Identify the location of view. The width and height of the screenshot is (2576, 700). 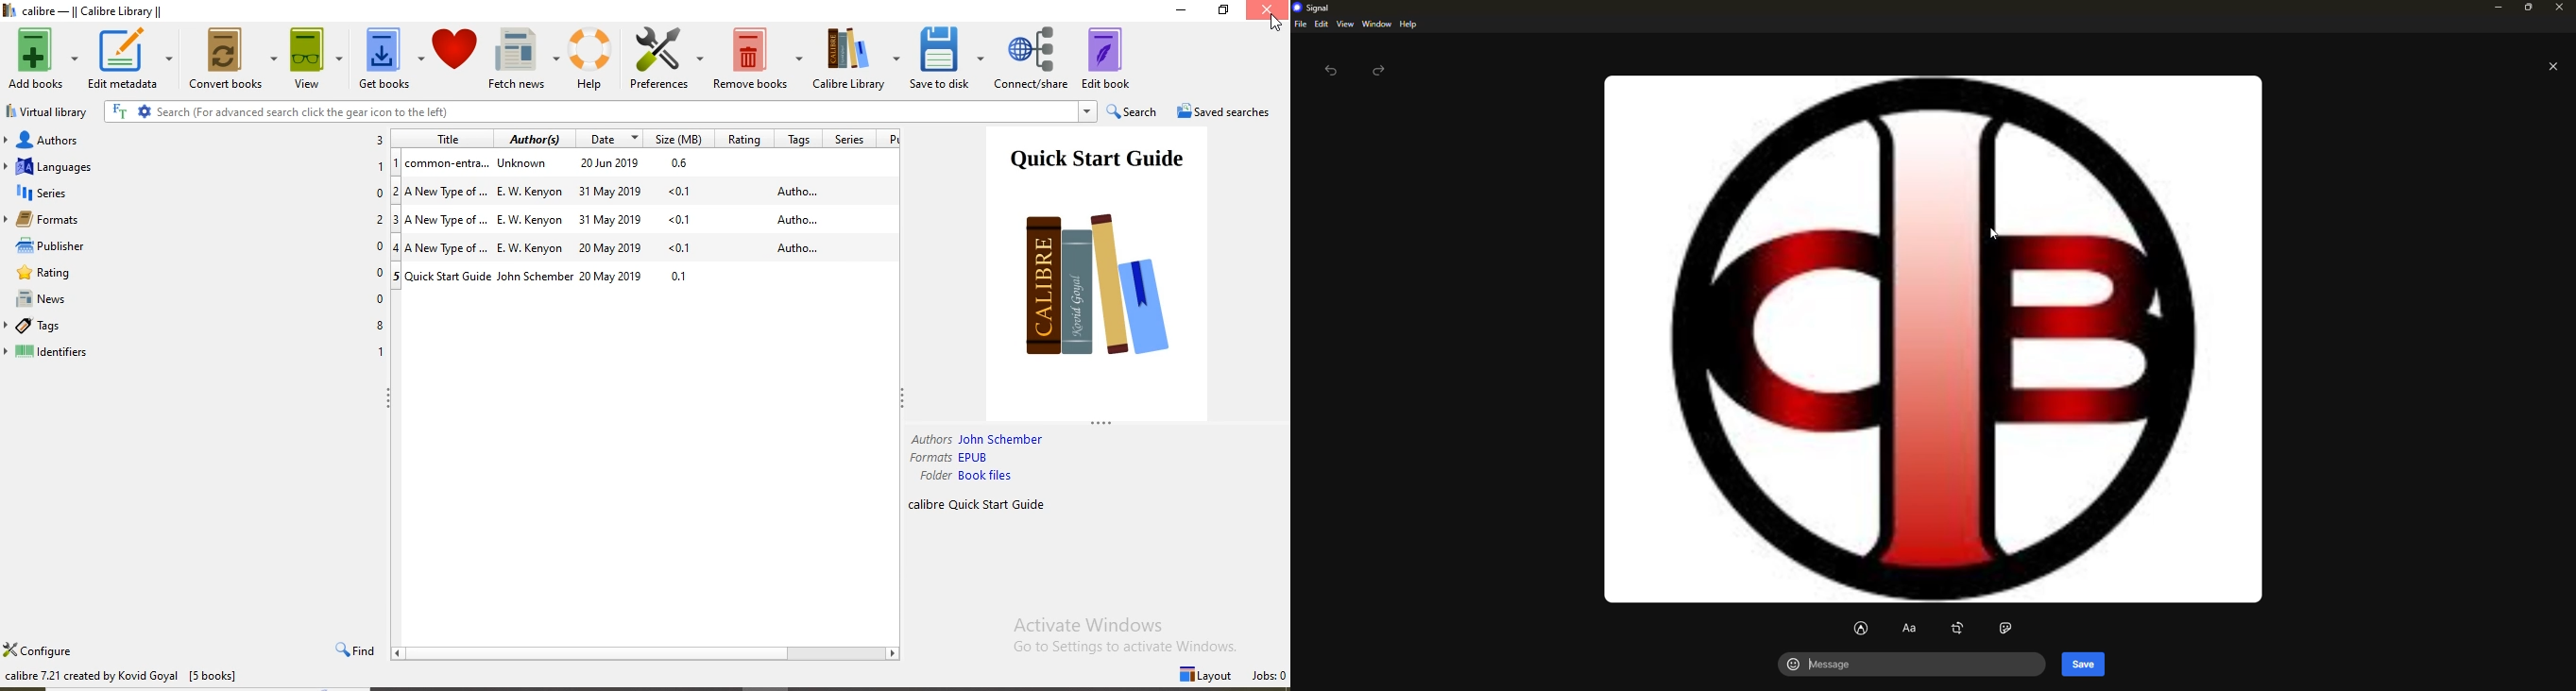
(1345, 25).